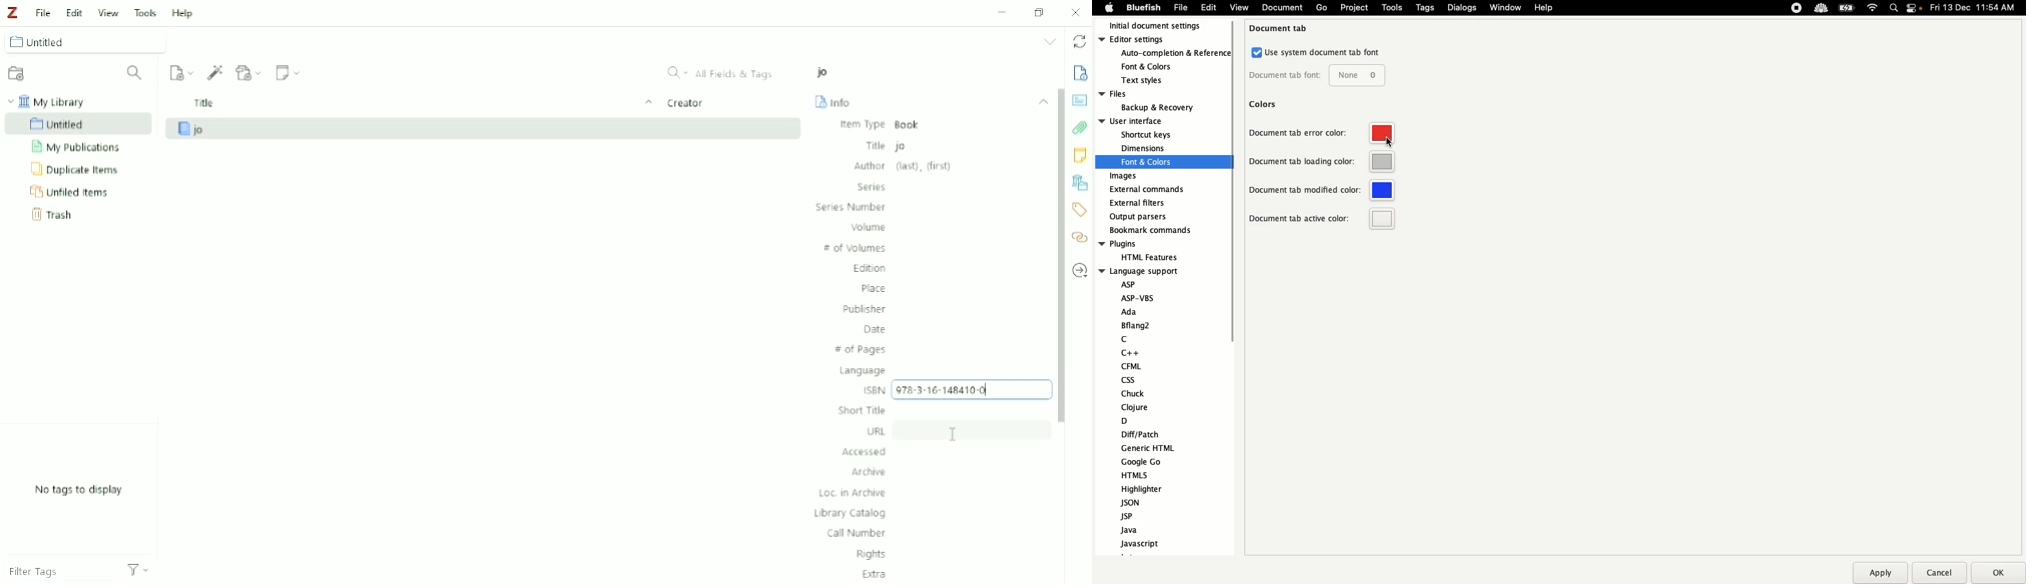  Describe the element at coordinates (875, 574) in the screenshot. I see `Extra` at that location.